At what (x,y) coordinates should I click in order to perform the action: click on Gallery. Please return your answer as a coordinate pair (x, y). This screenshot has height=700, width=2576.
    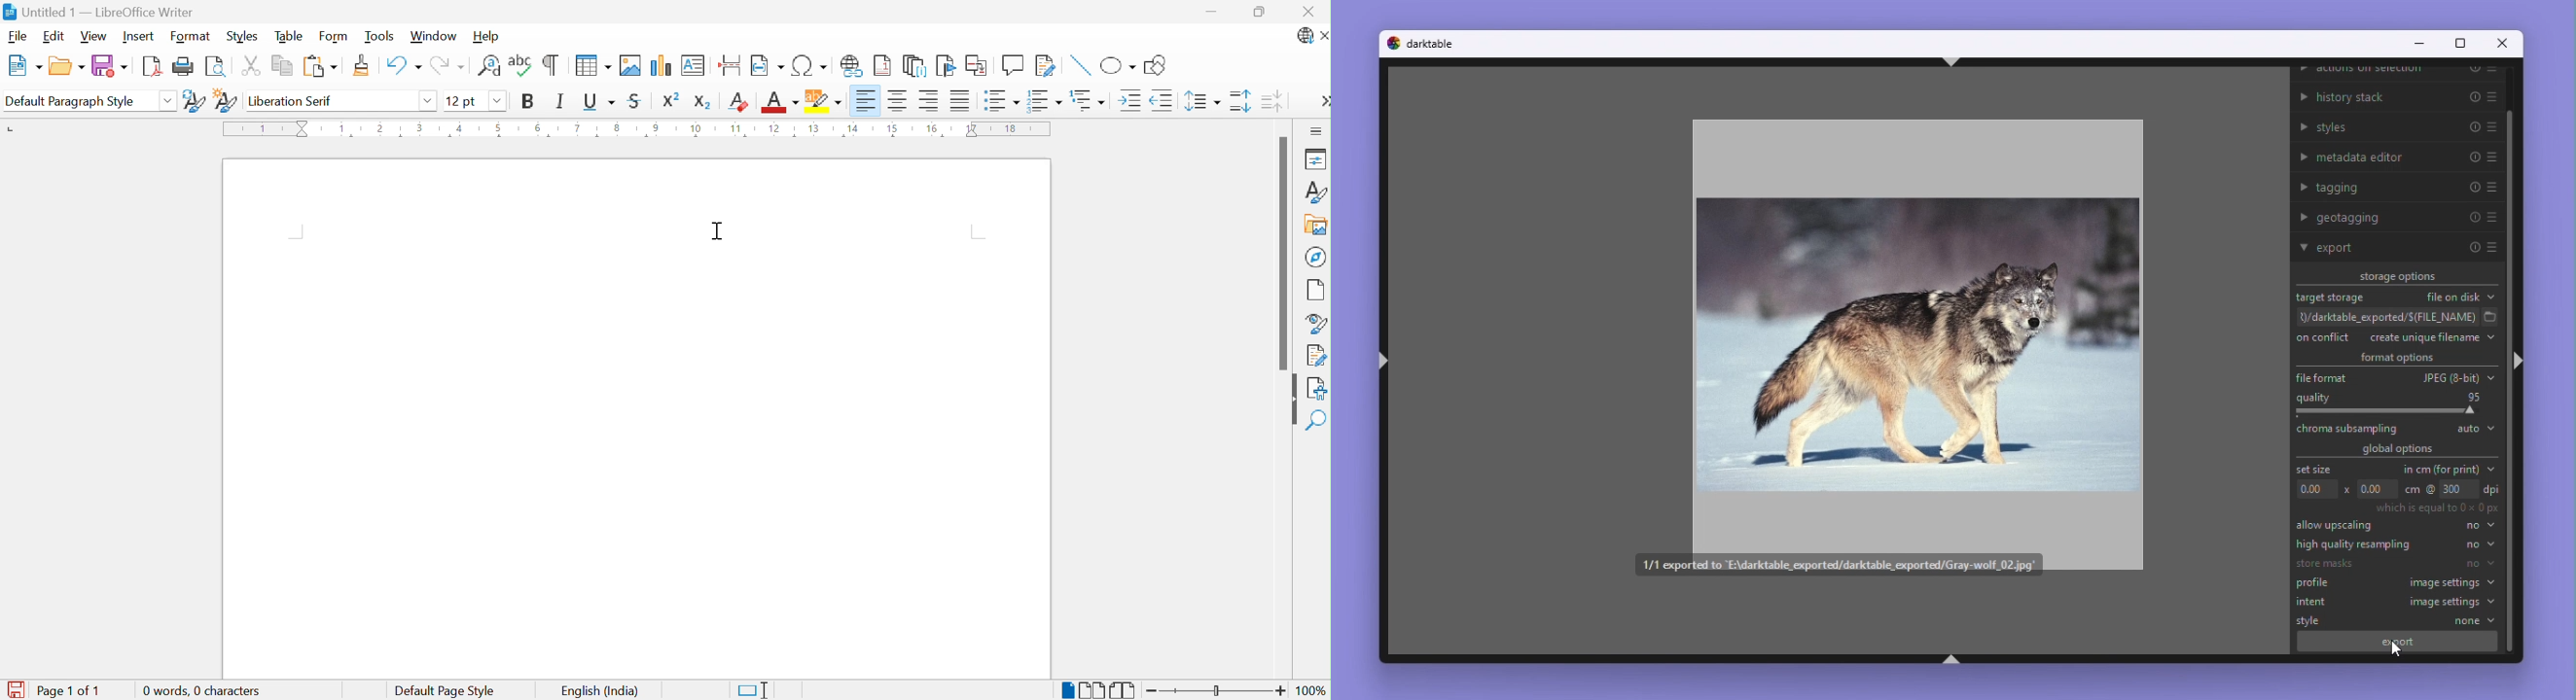
    Looking at the image, I should click on (1315, 226).